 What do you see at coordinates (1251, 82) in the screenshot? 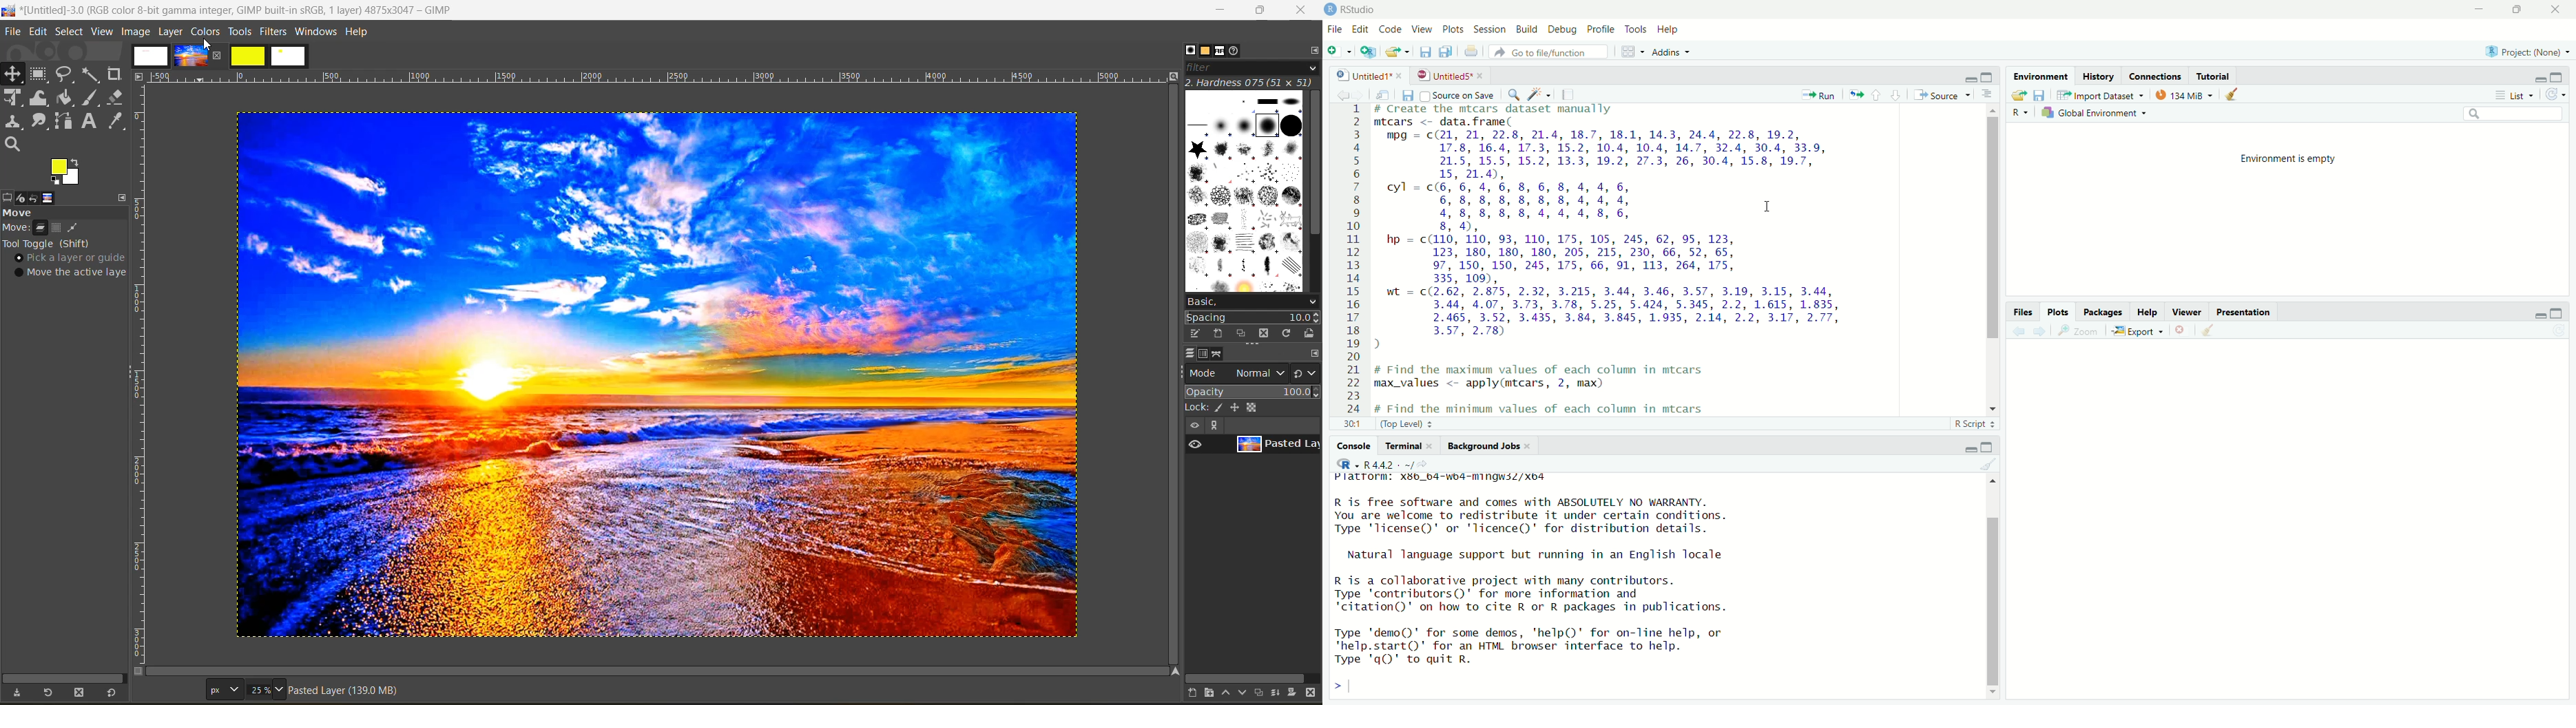
I see `hardness` at bounding box center [1251, 82].